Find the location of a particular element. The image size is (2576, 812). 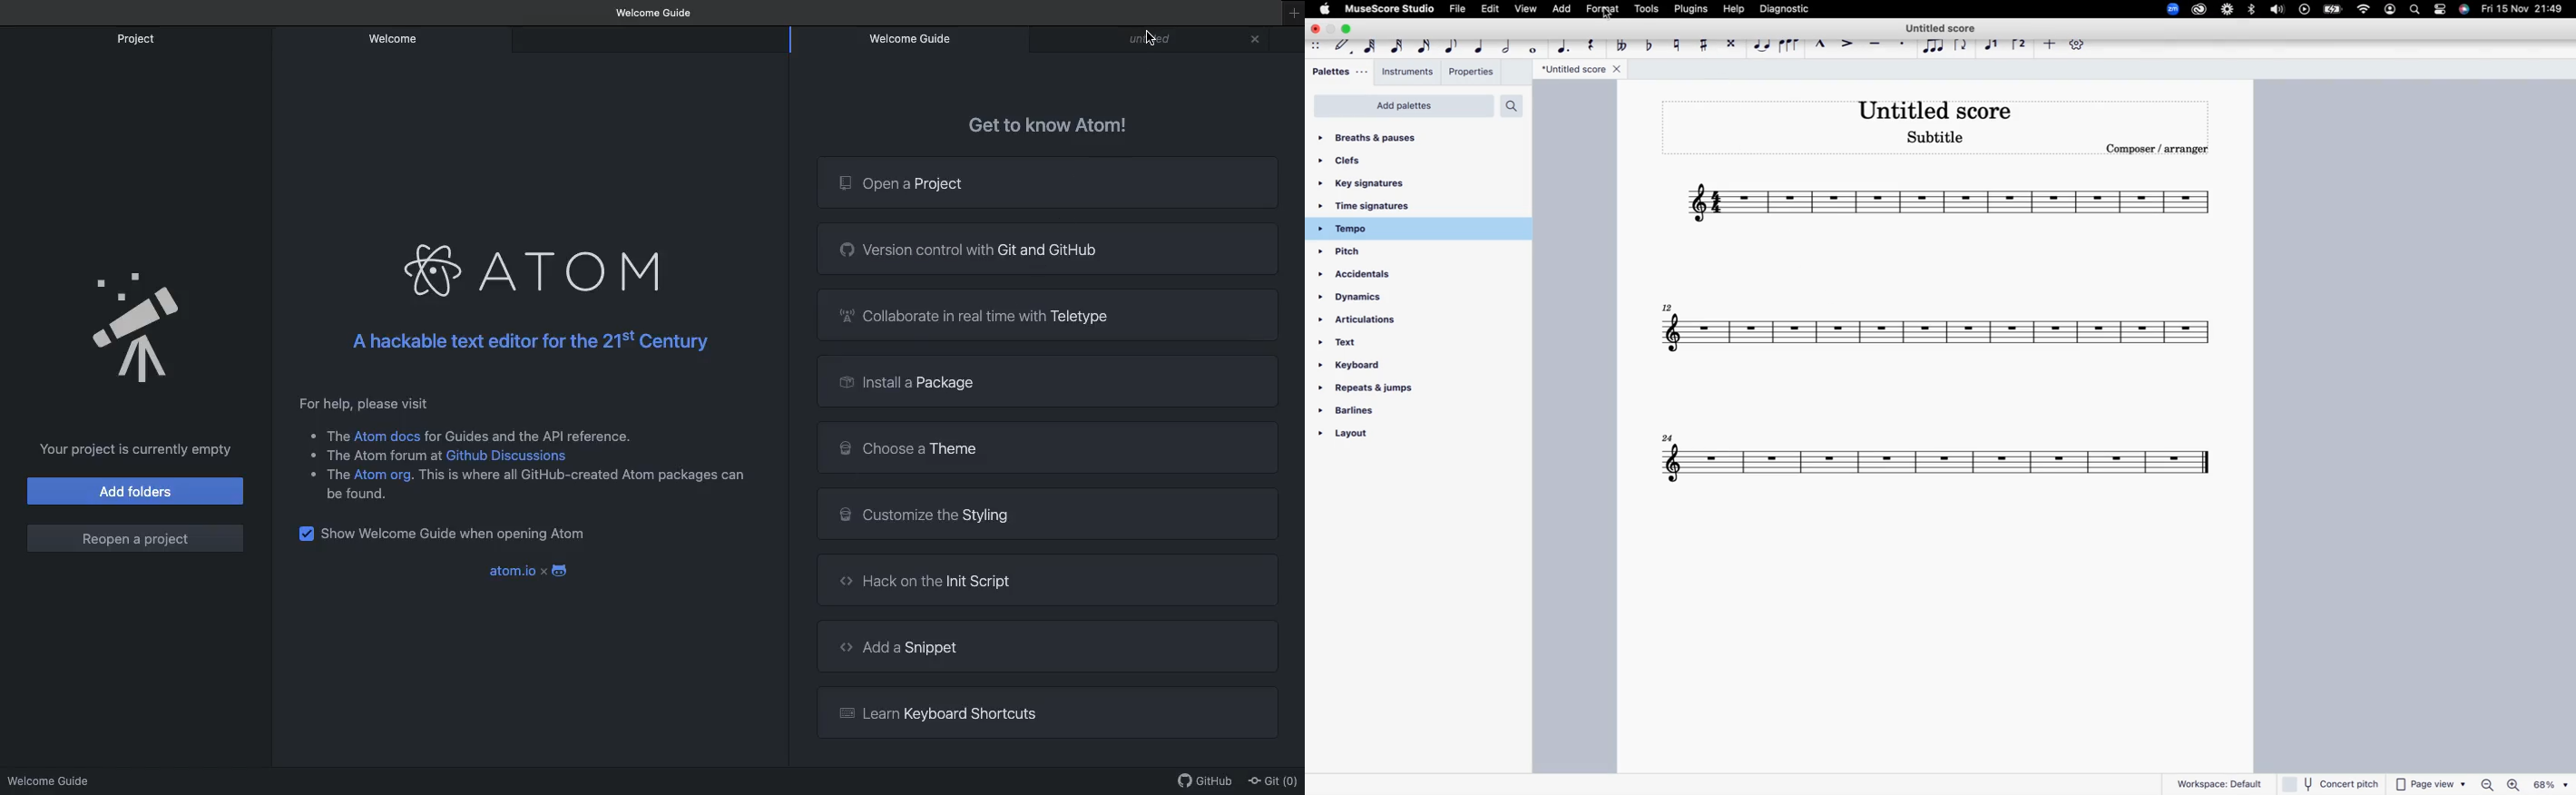

toggle flat is located at coordinates (1652, 45).